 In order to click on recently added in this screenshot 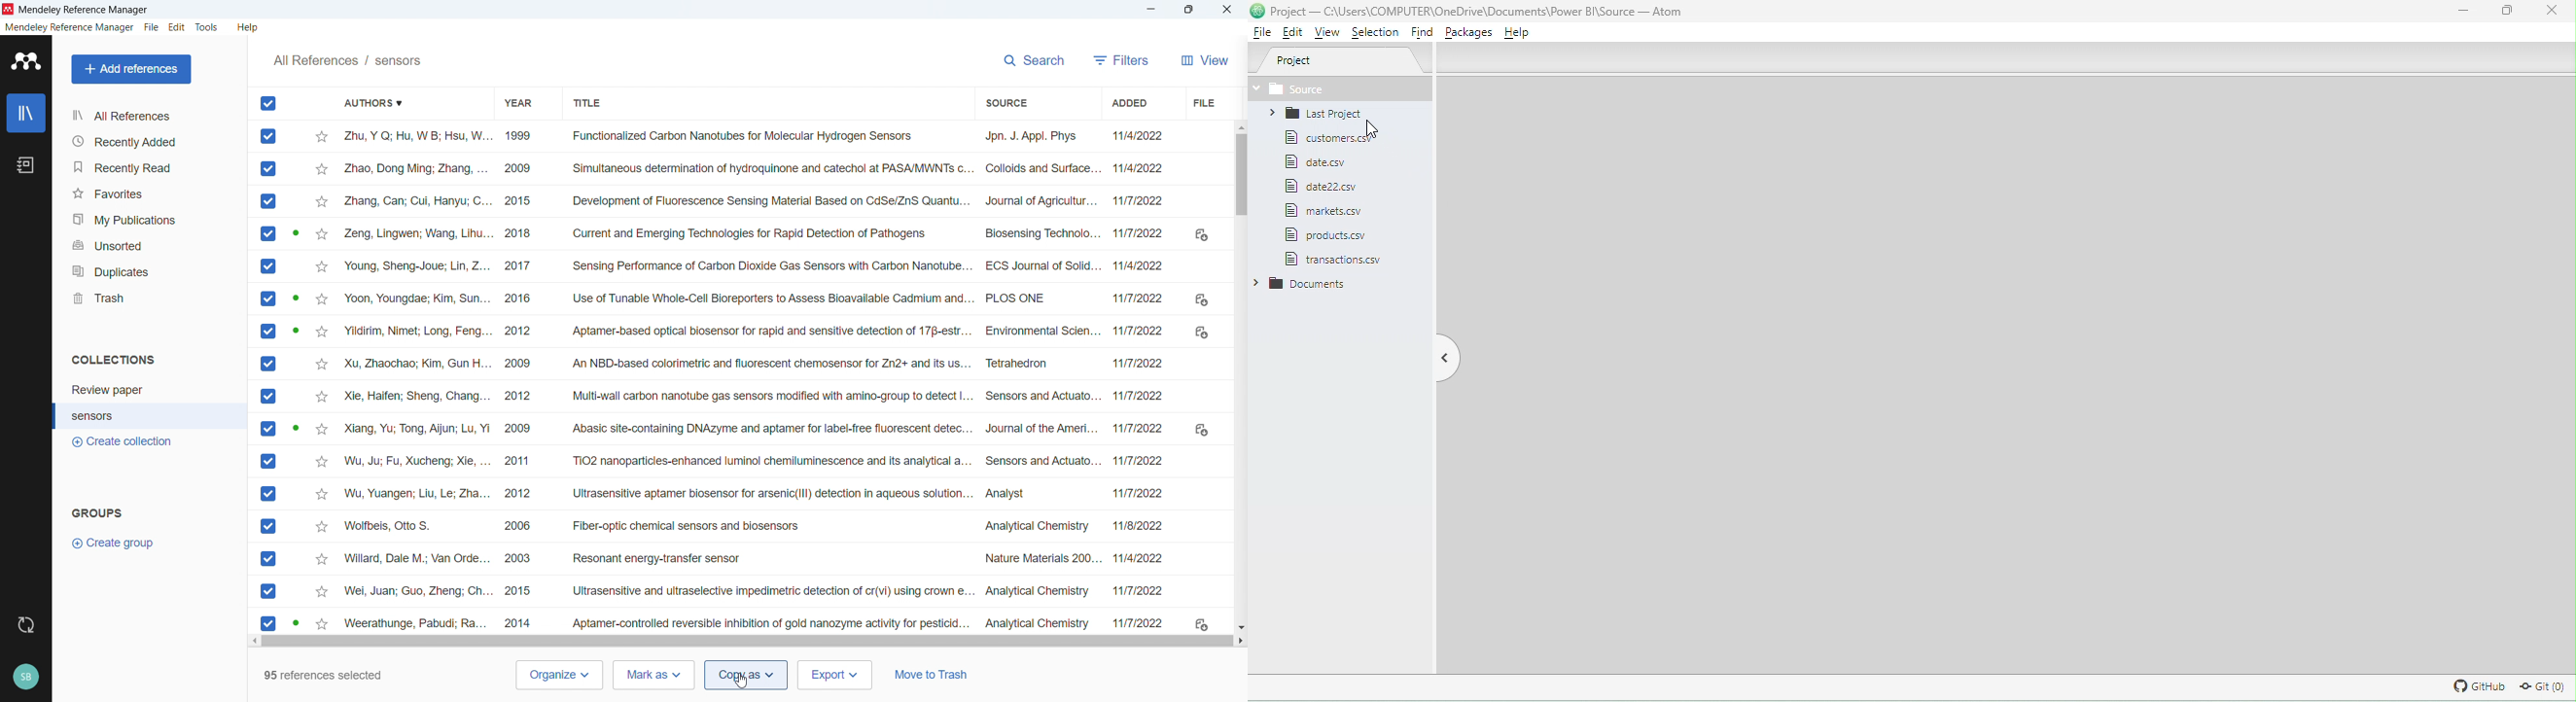, I will do `click(150, 140)`.